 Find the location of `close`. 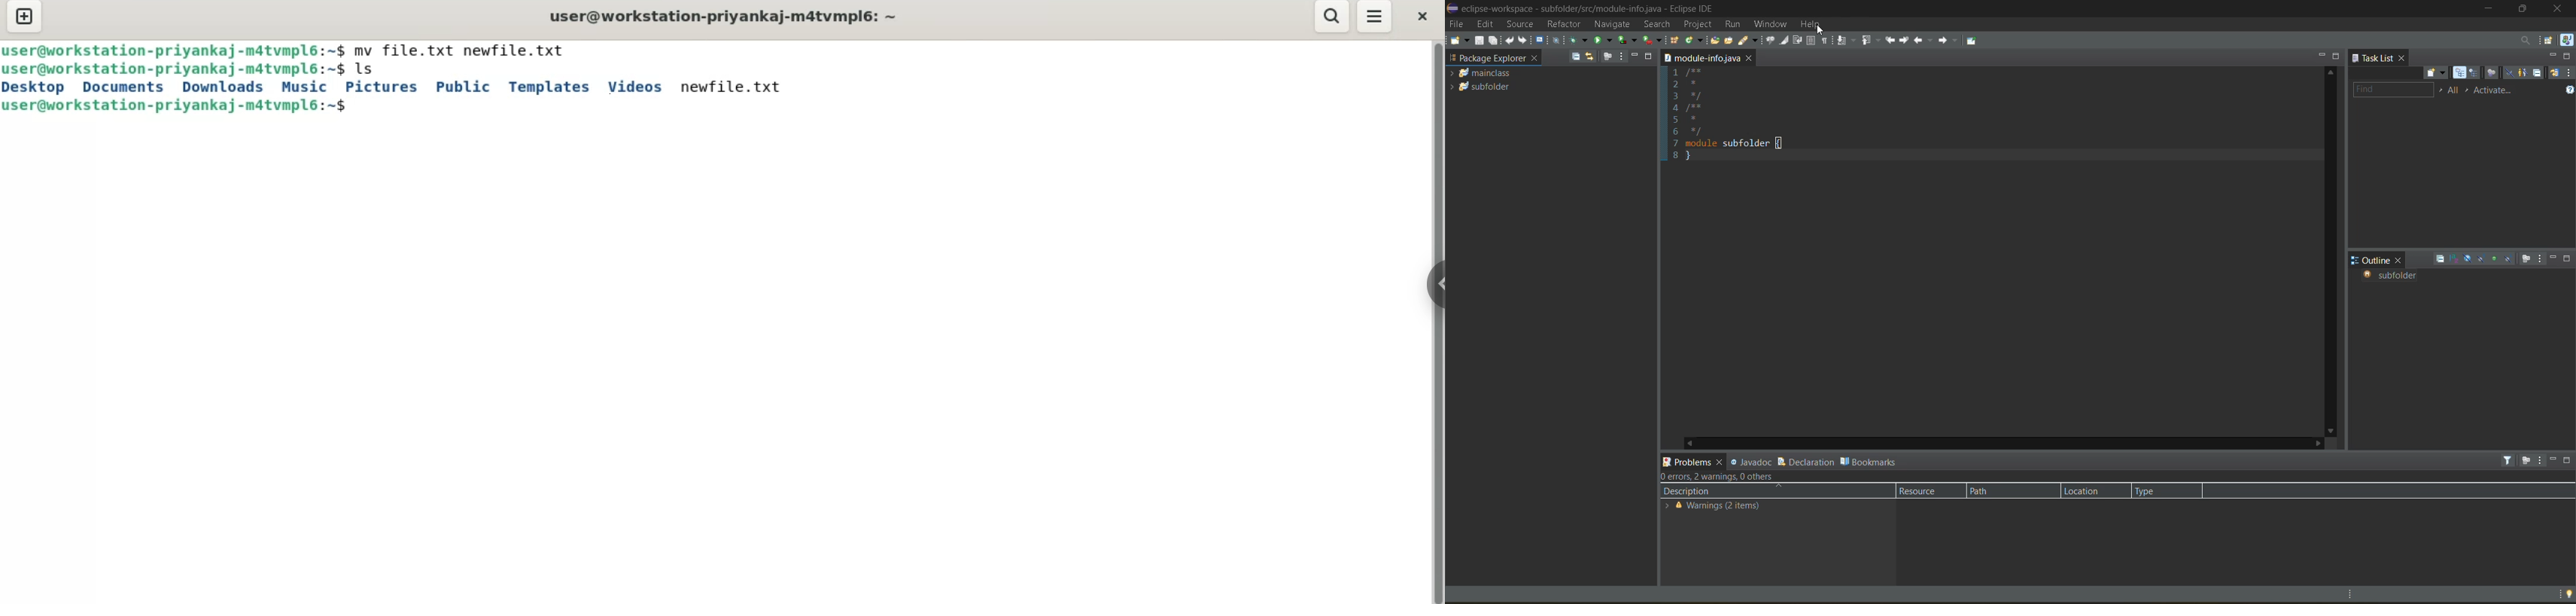

close is located at coordinates (2559, 8).